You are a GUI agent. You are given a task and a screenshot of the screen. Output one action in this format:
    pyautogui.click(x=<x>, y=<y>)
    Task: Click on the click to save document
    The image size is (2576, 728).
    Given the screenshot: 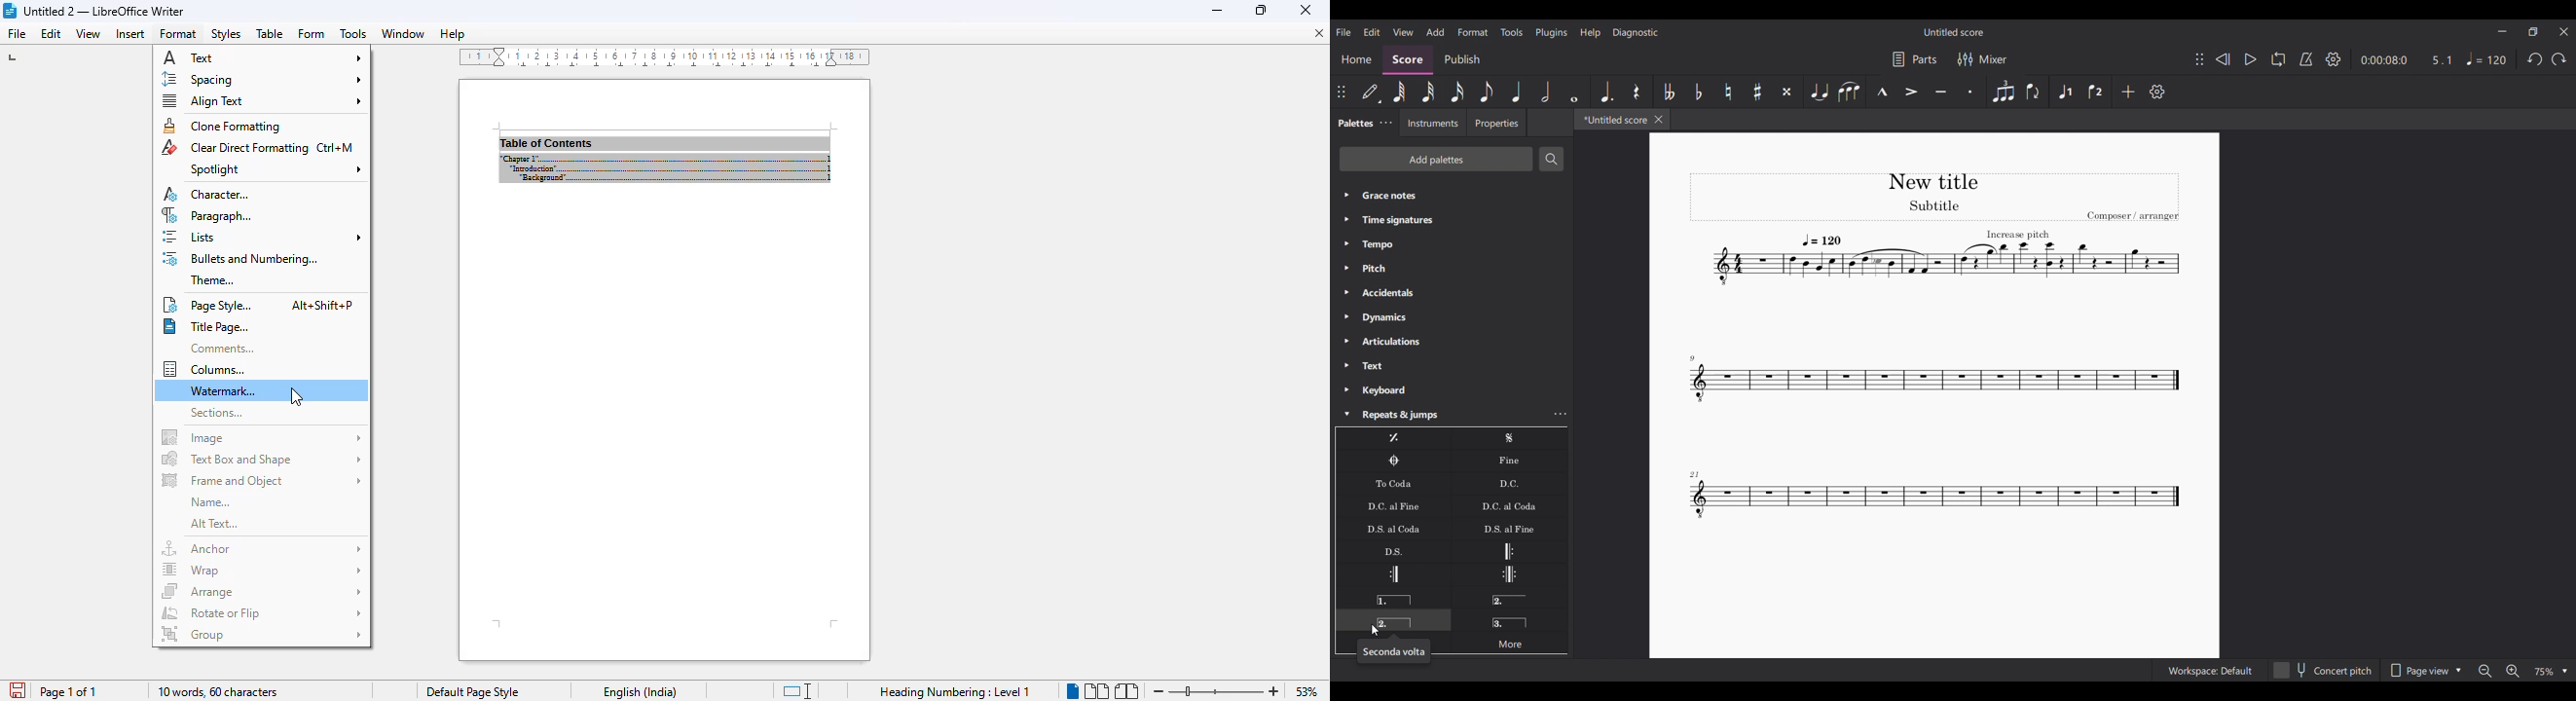 What is the action you would take?
    pyautogui.click(x=18, y=690)
    